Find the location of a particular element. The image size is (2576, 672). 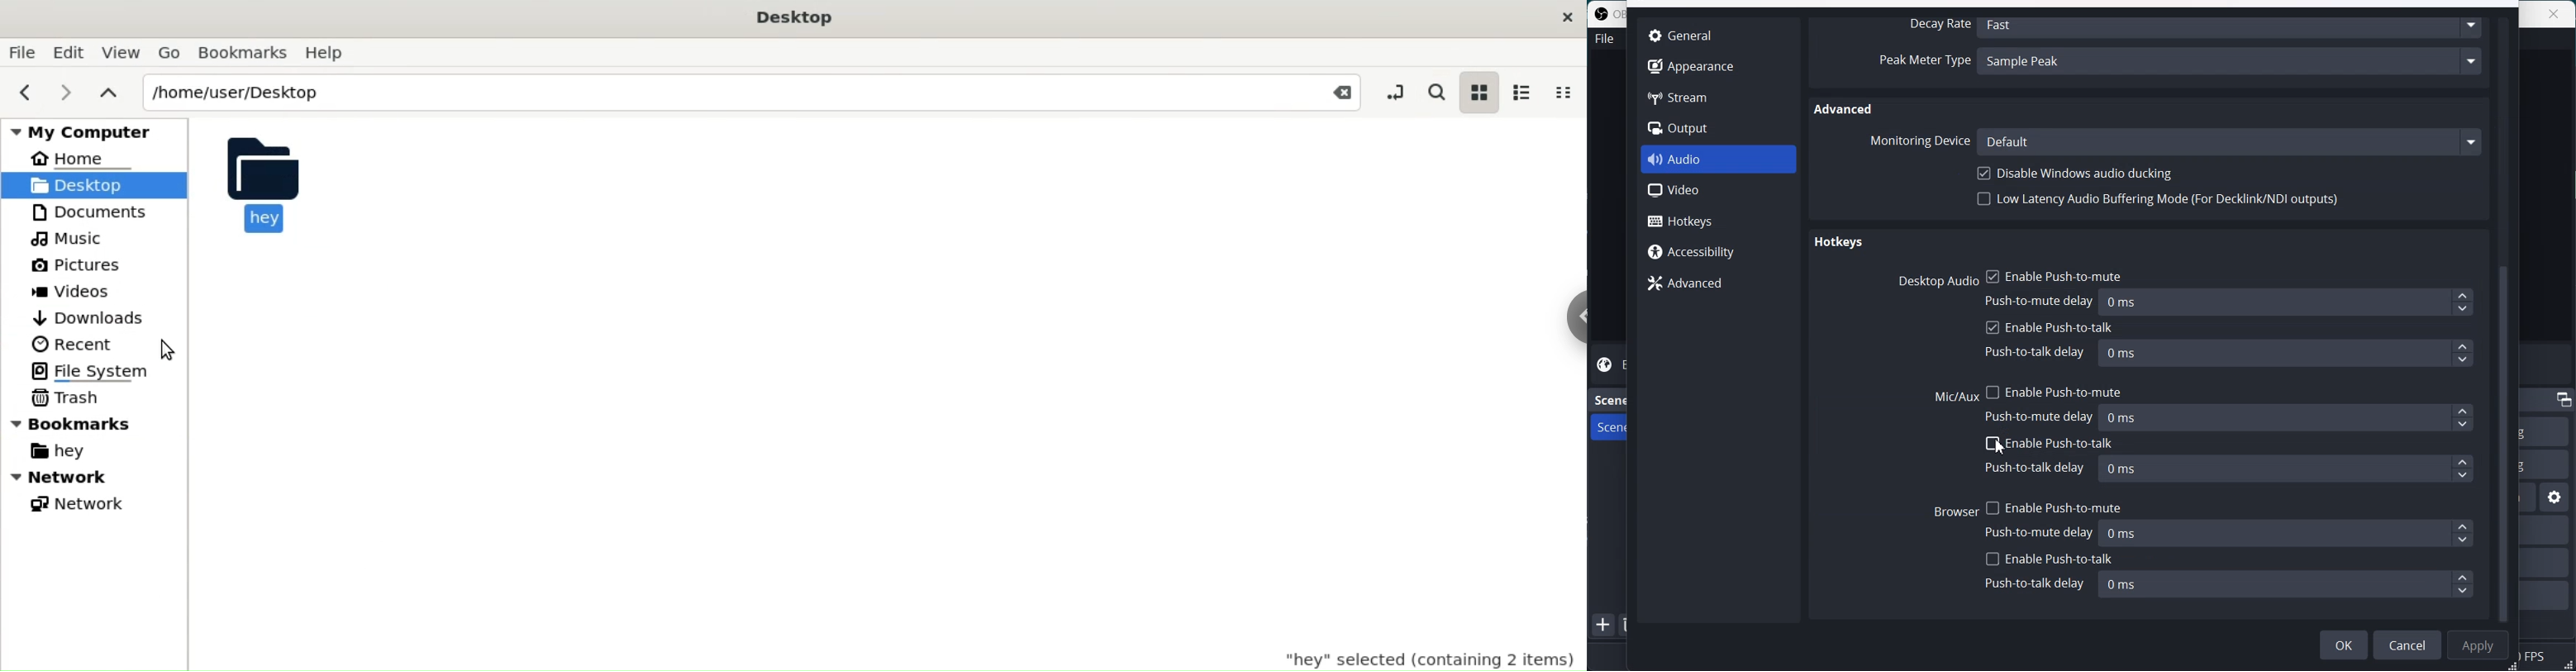

Sample Peak is located at coordinates (2232, 63).